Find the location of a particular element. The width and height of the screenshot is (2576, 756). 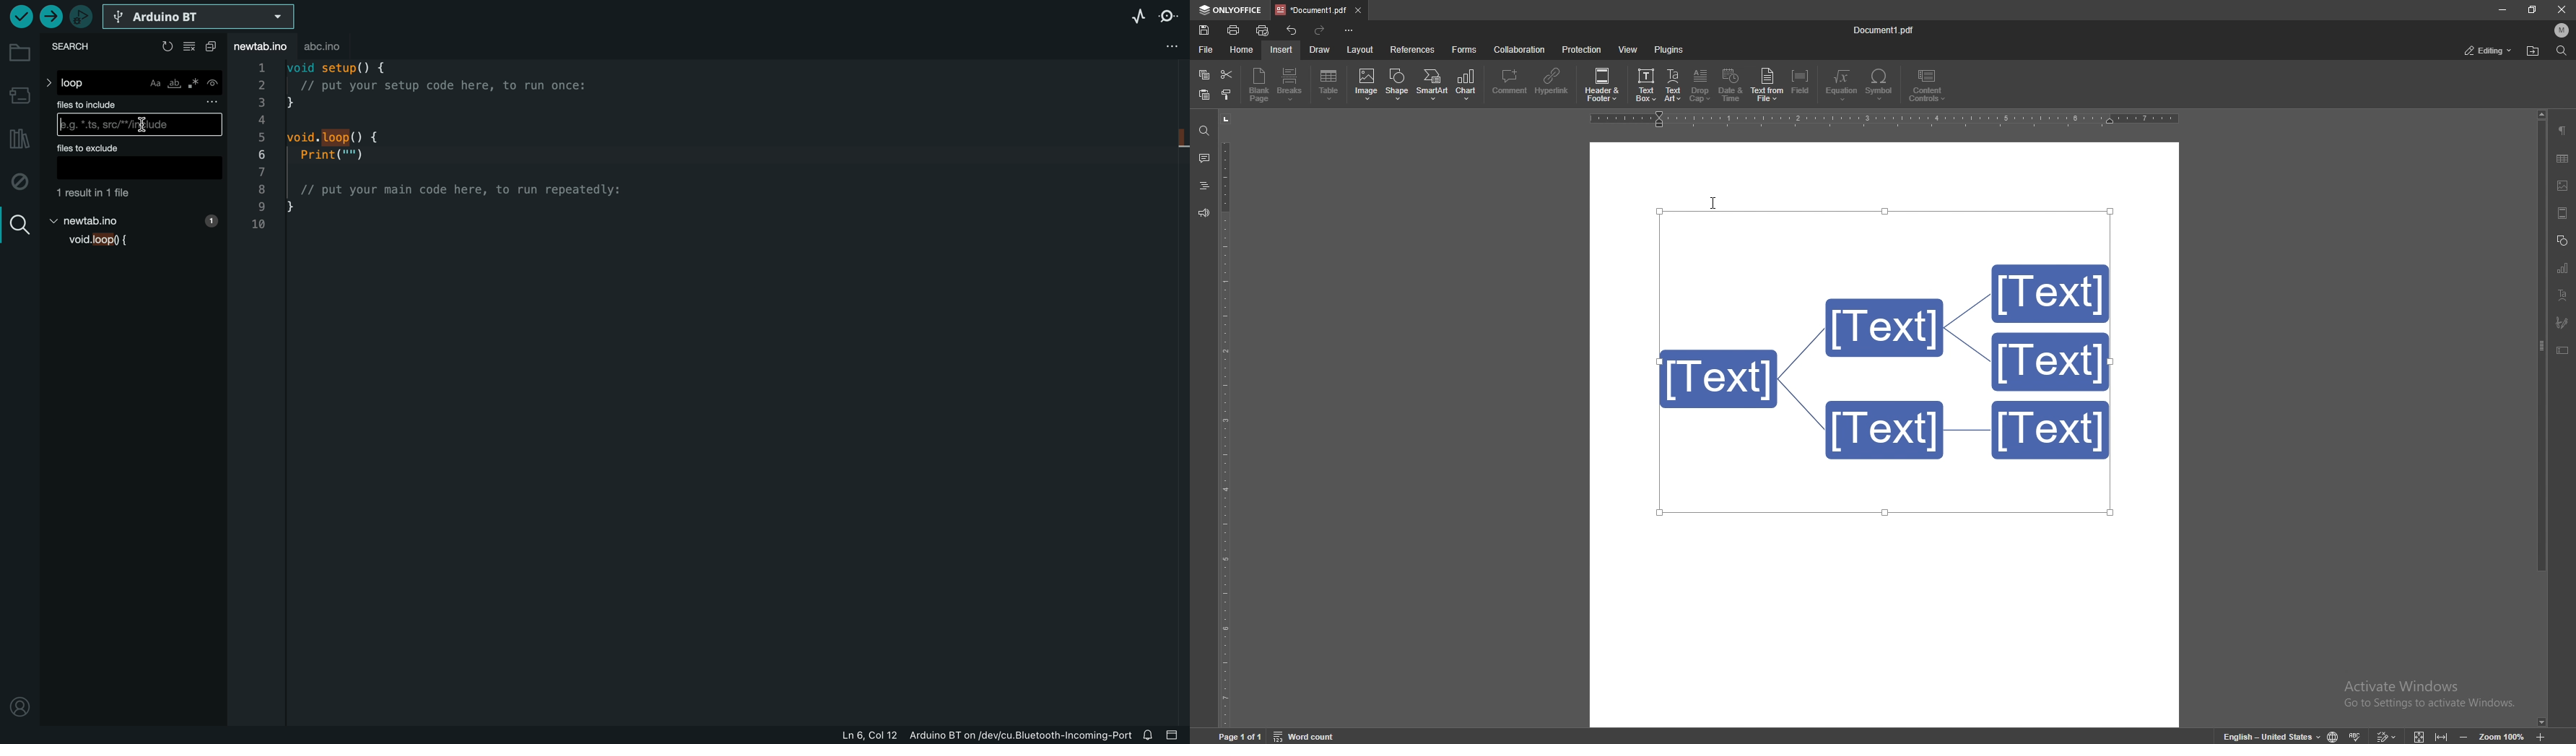

references is located at coordinates (1412, 50).